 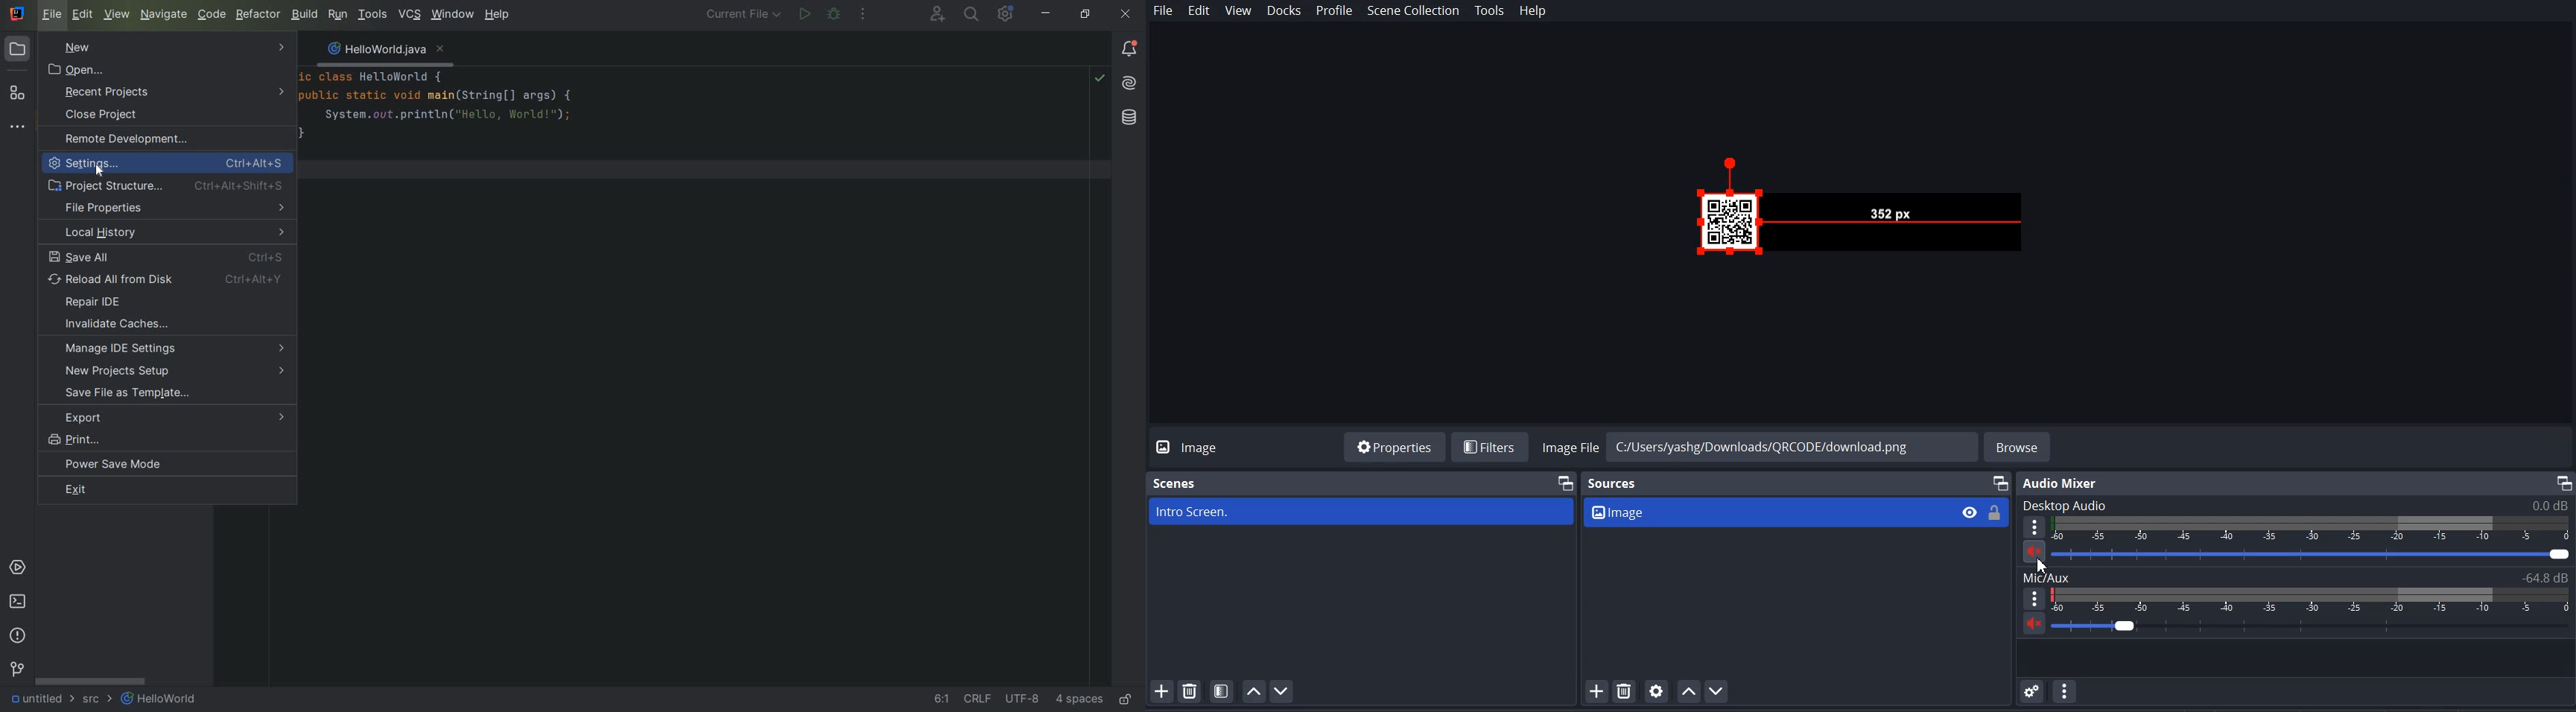 What do you see at coordinates (1759, 445) in the screenshot?
I see `File Path address` at bounding box center [1759, 445].